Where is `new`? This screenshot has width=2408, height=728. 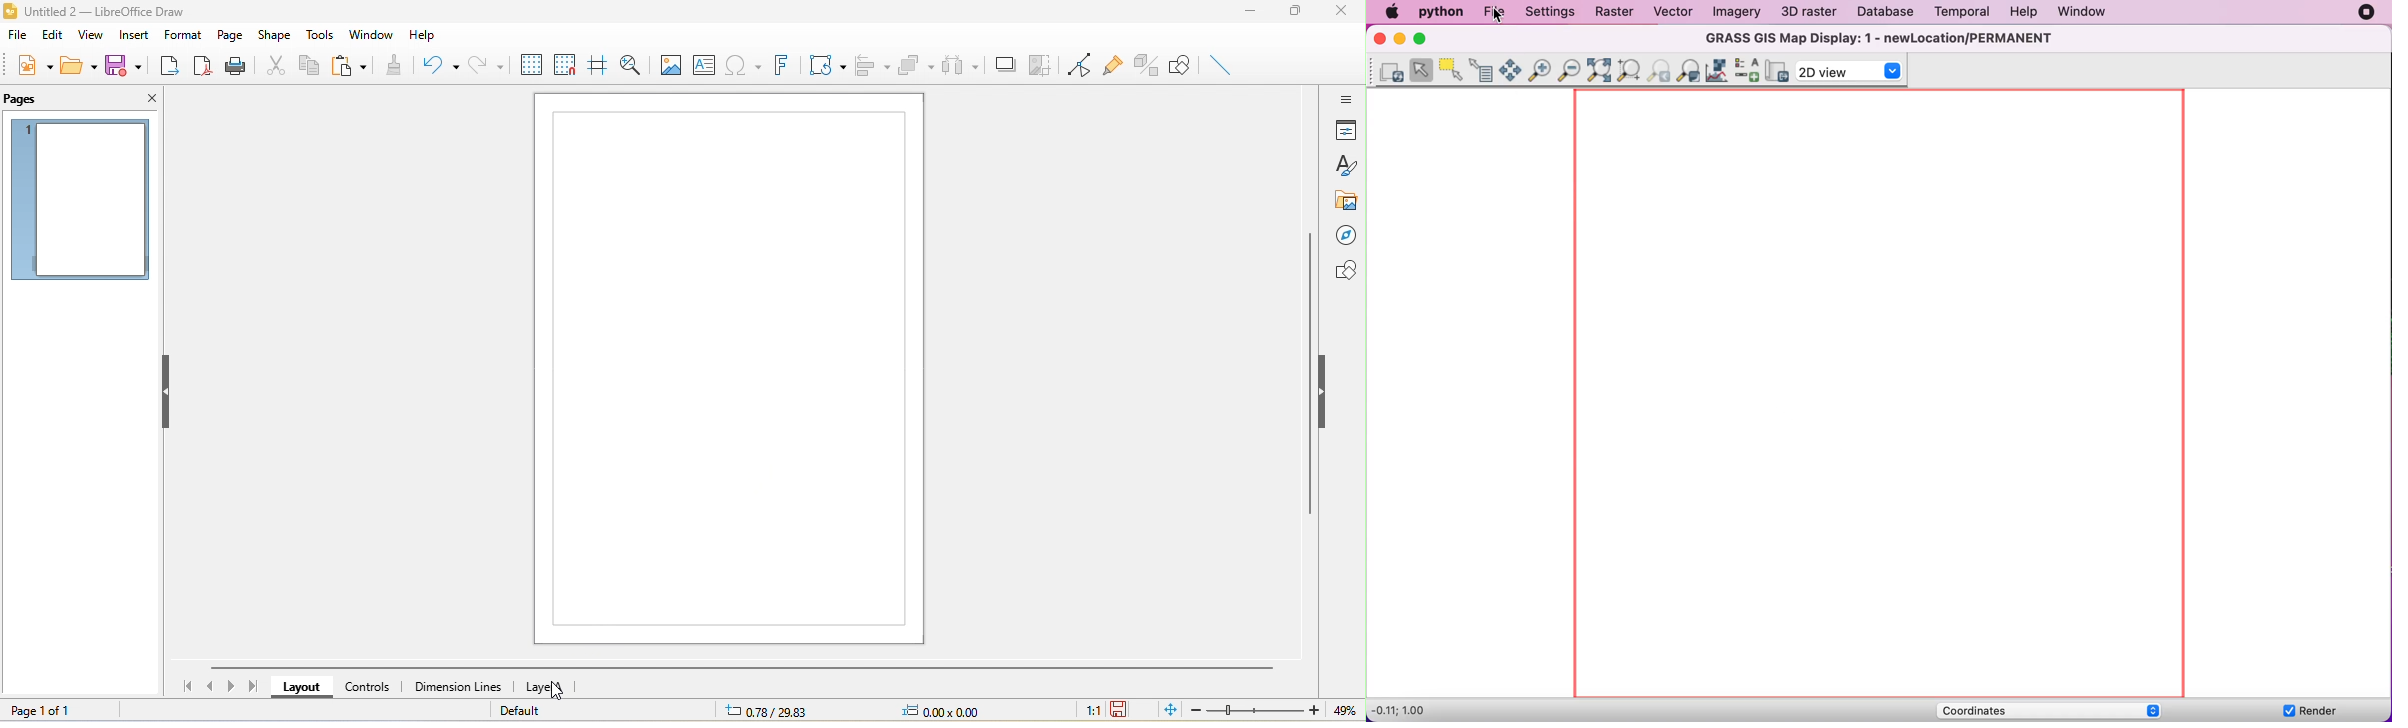
new is located at coordinates (29, 64).